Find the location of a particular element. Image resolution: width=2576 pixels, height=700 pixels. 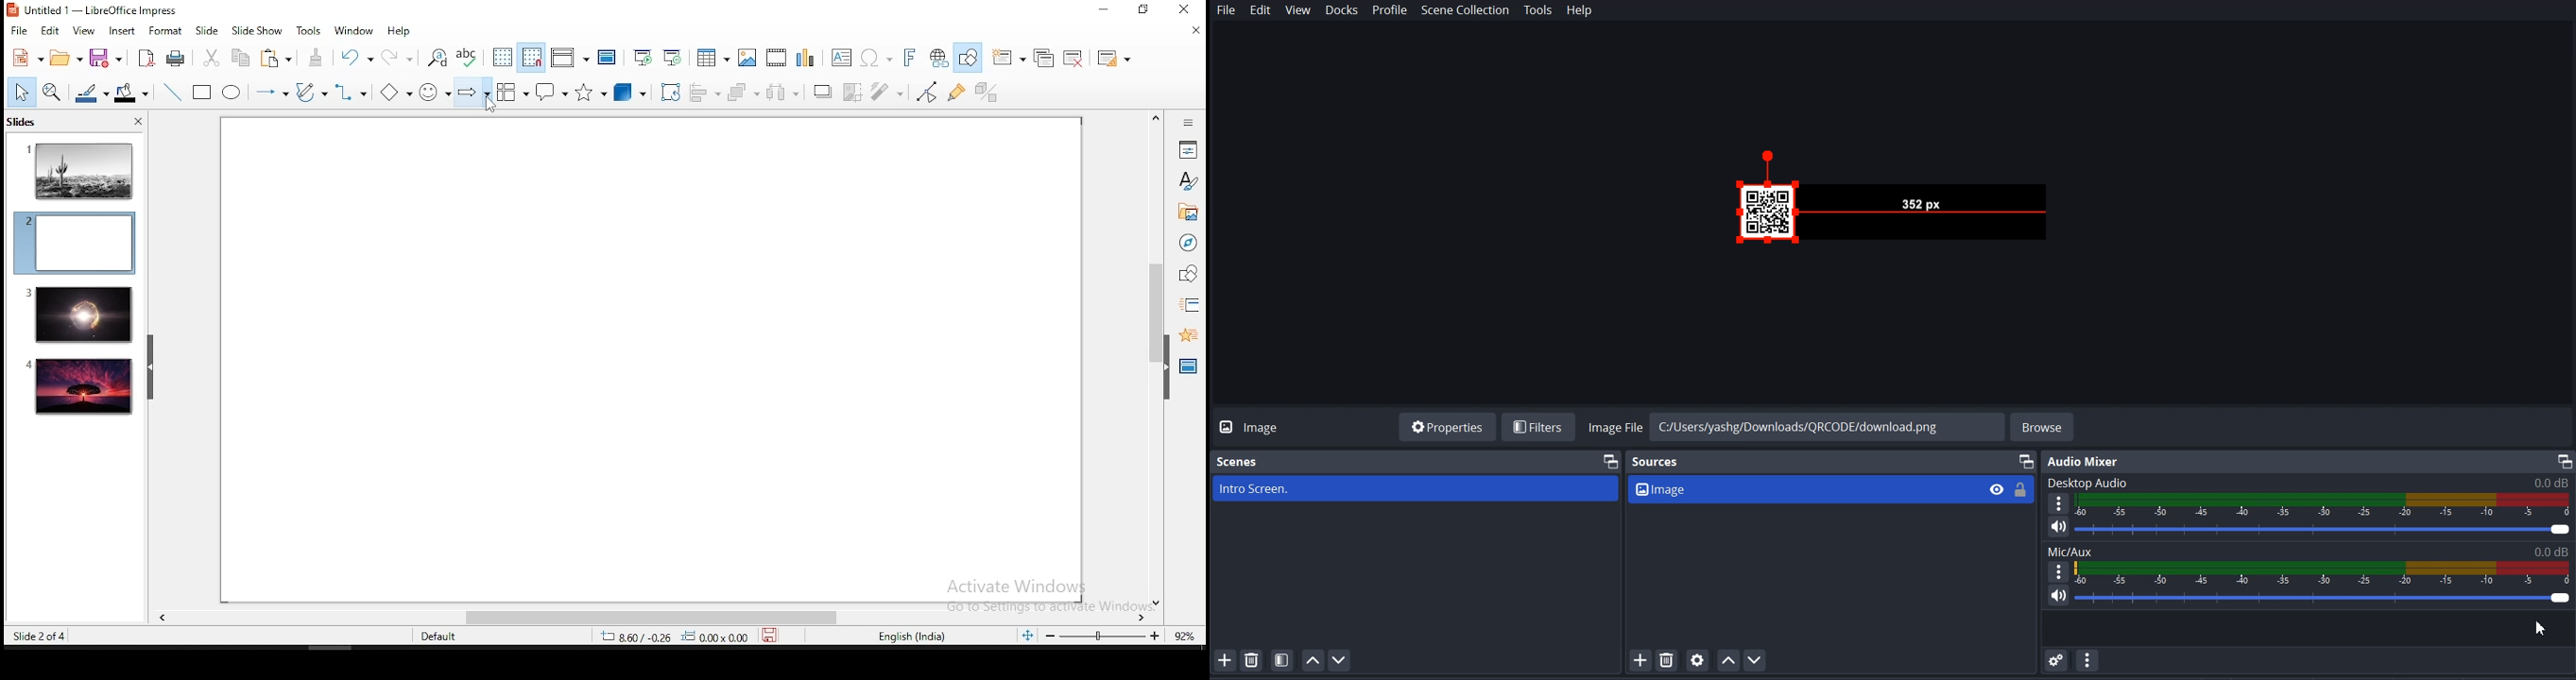

Scene is located at coordinates (1239, 462).